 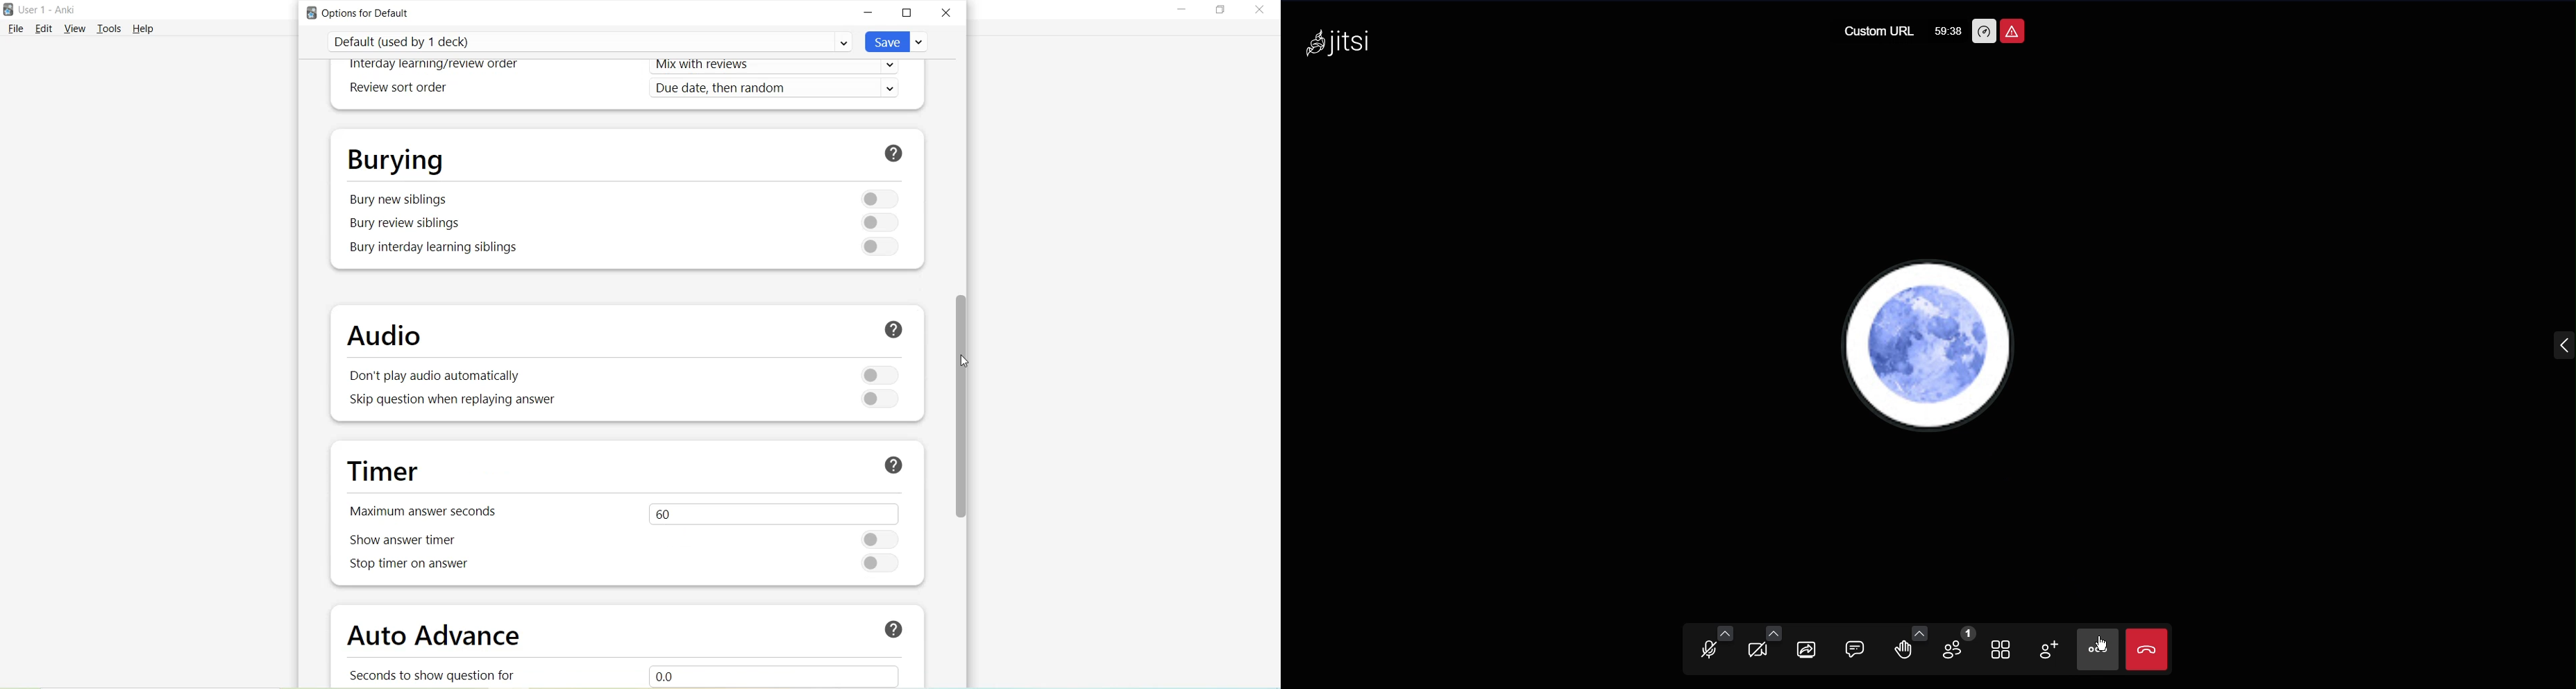 I want to click on Logo, so click(x=8, y=10).